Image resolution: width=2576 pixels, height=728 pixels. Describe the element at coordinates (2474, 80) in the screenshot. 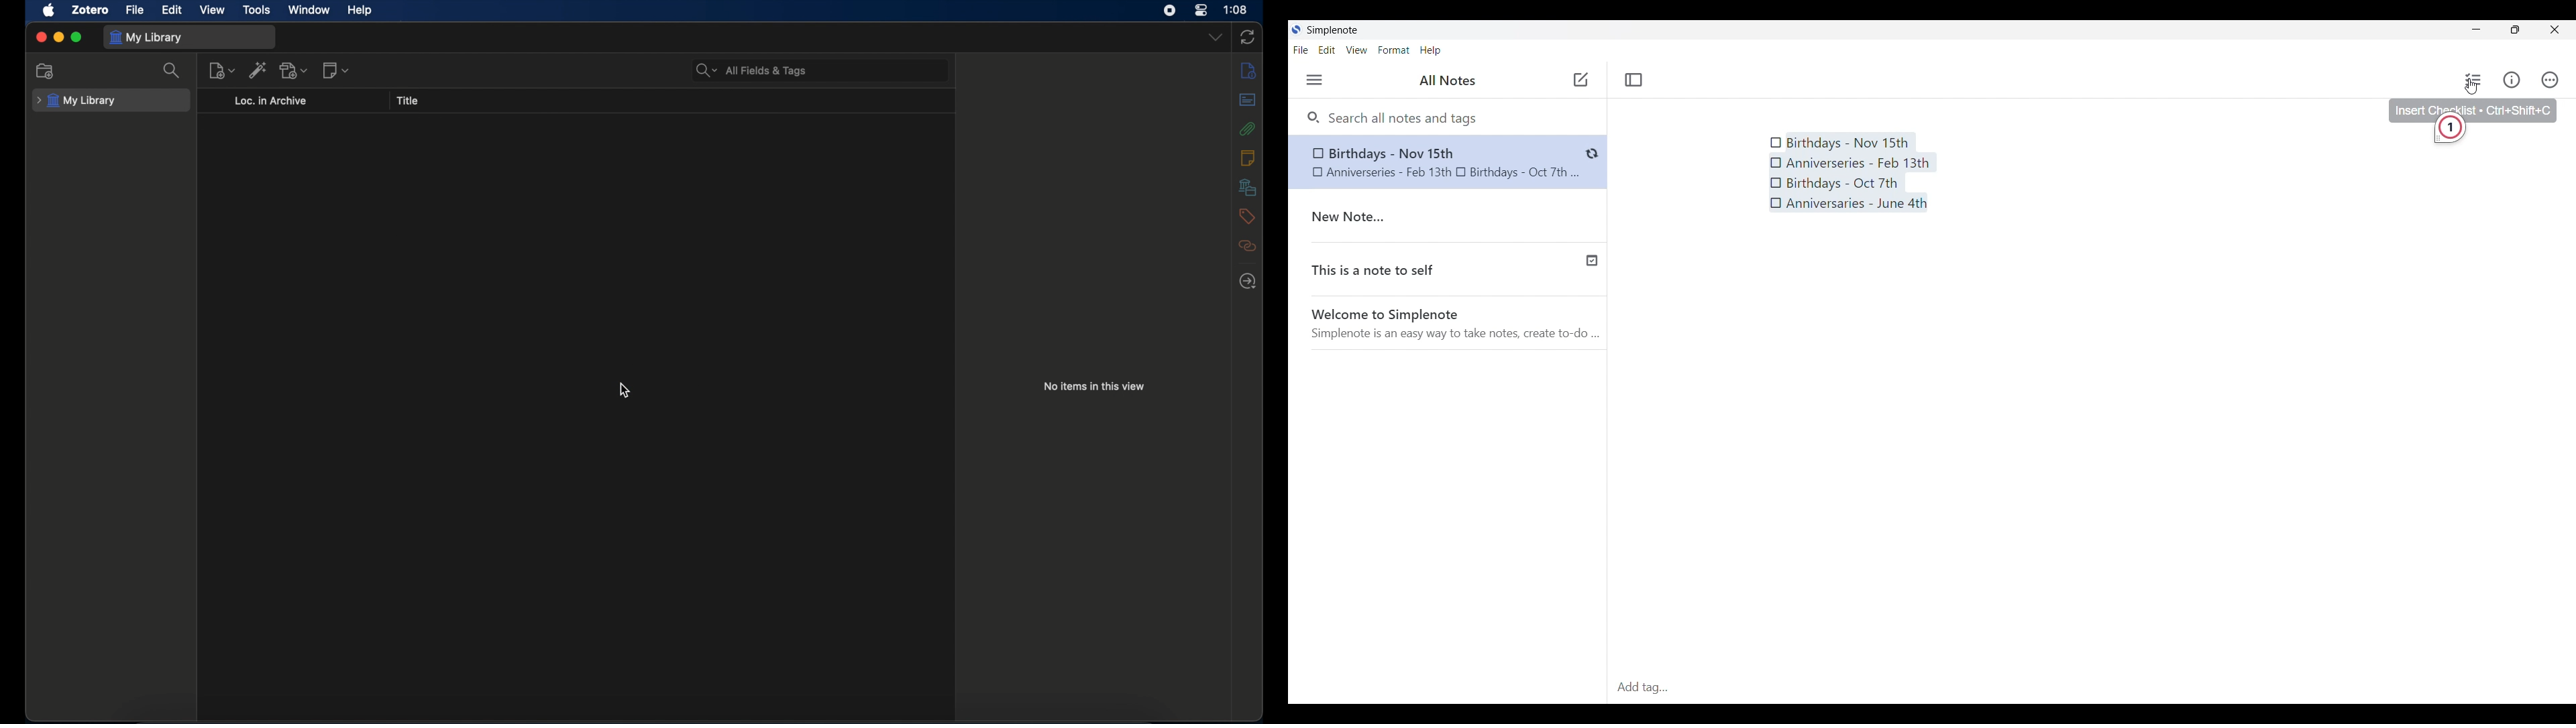

I see `Insert checklist` at that location.